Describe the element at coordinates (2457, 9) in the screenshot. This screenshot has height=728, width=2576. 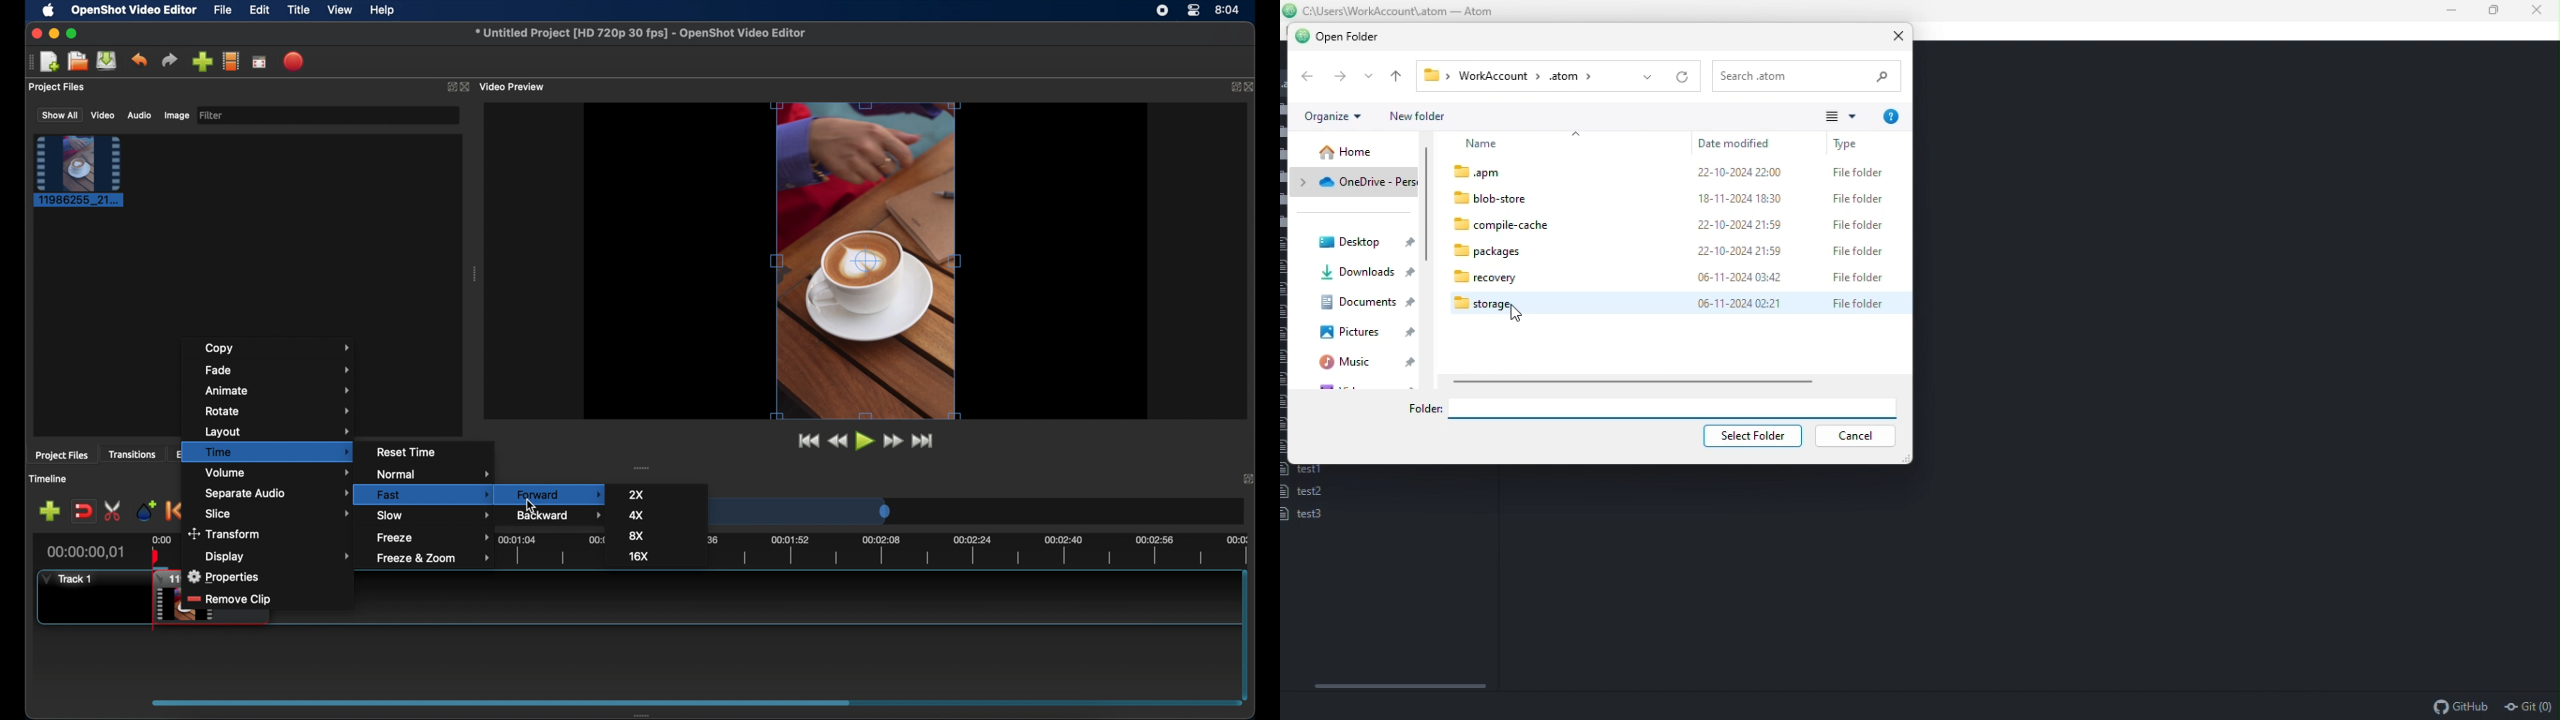
I see `Minimise` at that location.